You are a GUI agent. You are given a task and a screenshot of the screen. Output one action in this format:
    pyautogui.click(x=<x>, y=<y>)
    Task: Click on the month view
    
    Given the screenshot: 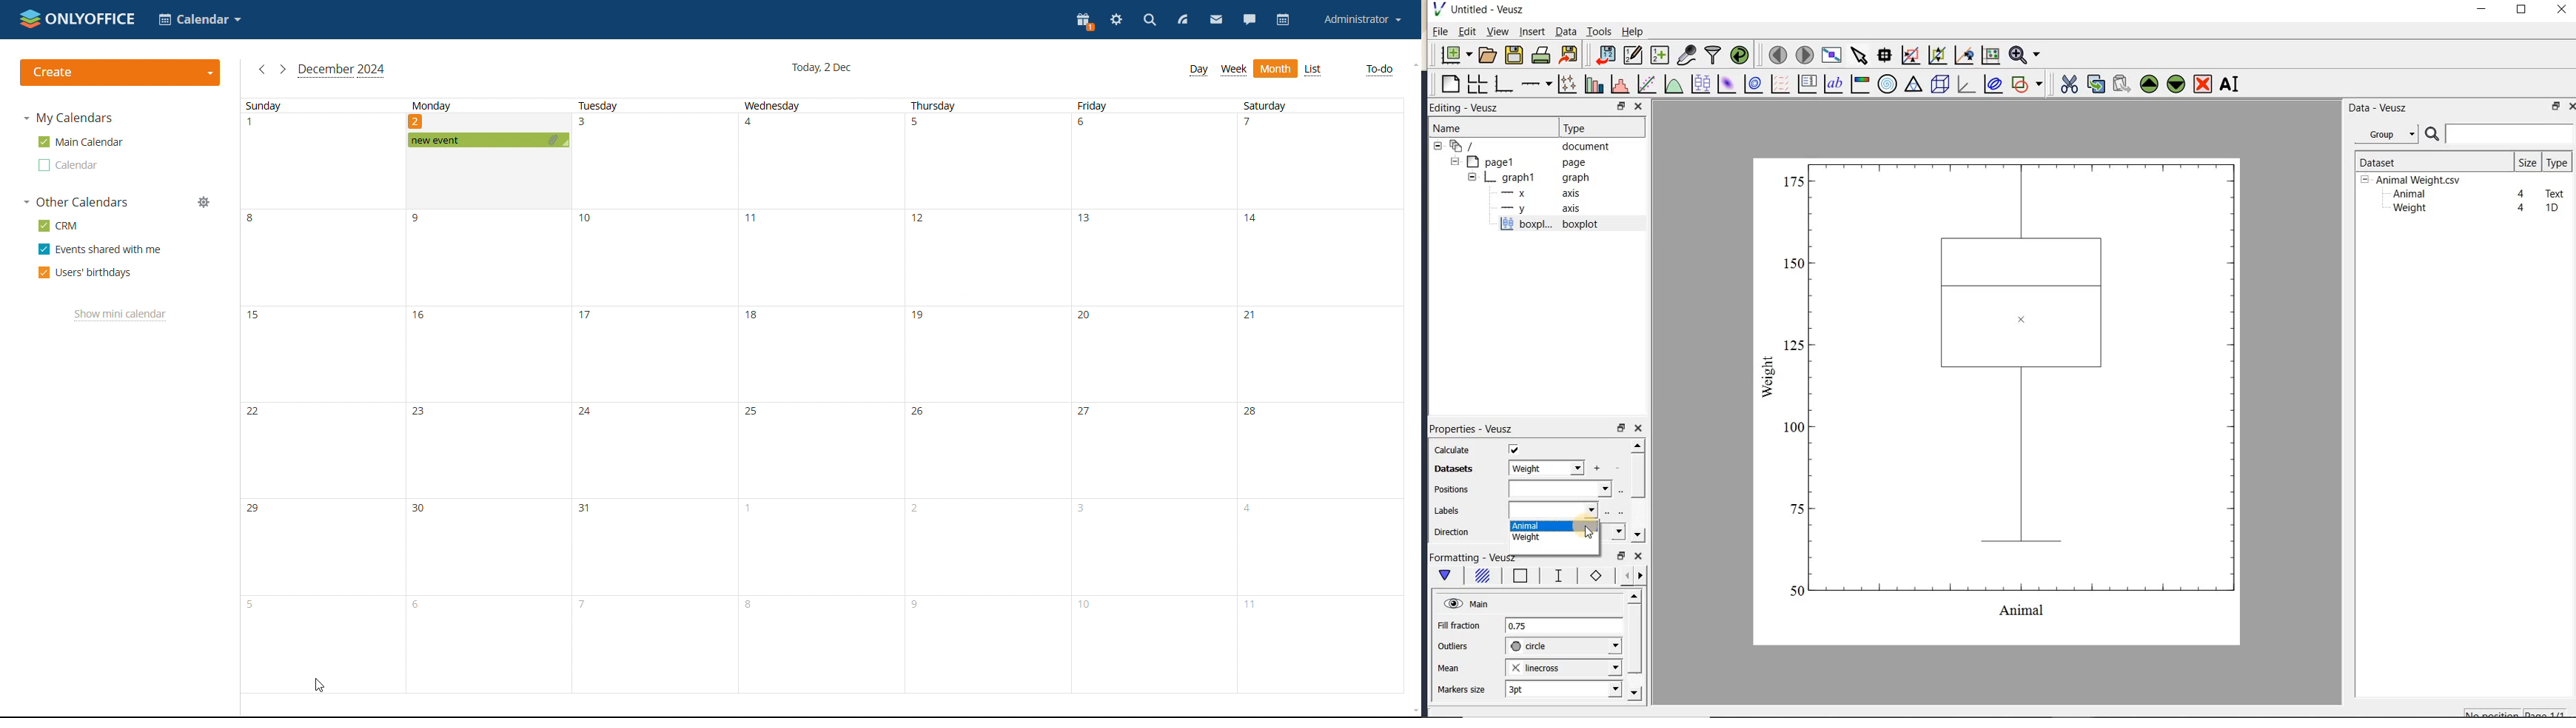 What is the action you would take?
    pyautogui.click(x=1275, y=69)
    